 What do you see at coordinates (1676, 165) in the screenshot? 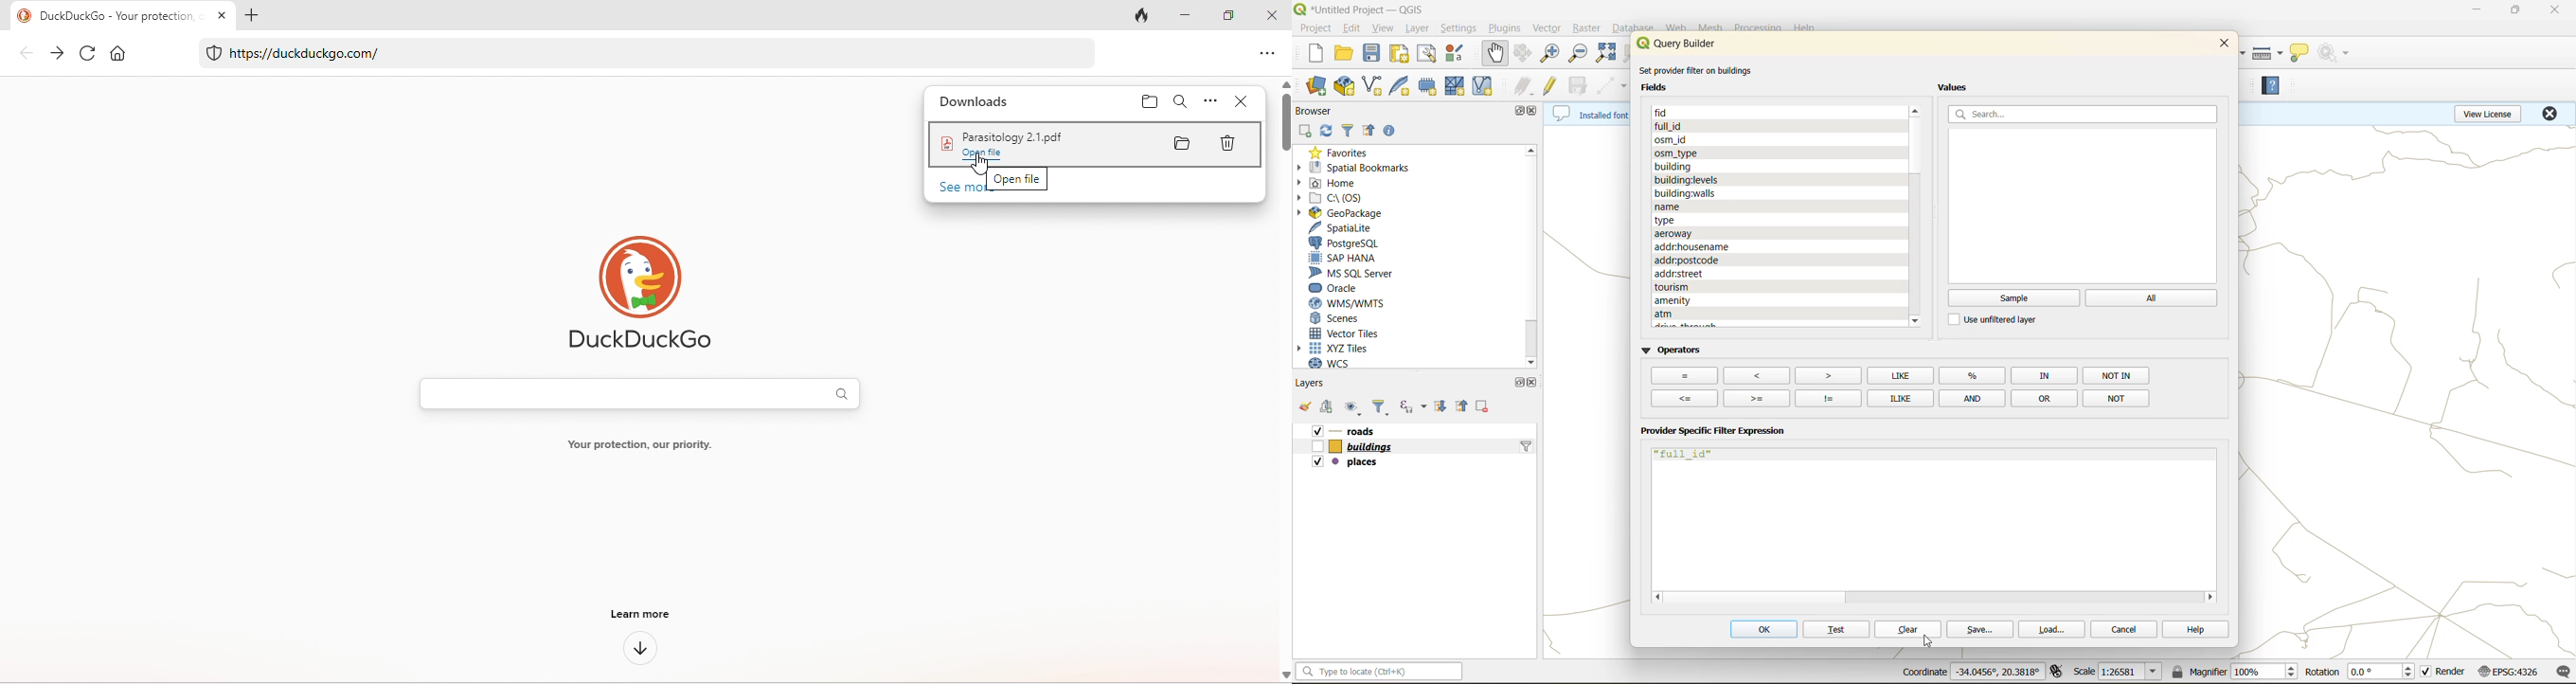
I see `fields` at bounding box center [1676, 165].